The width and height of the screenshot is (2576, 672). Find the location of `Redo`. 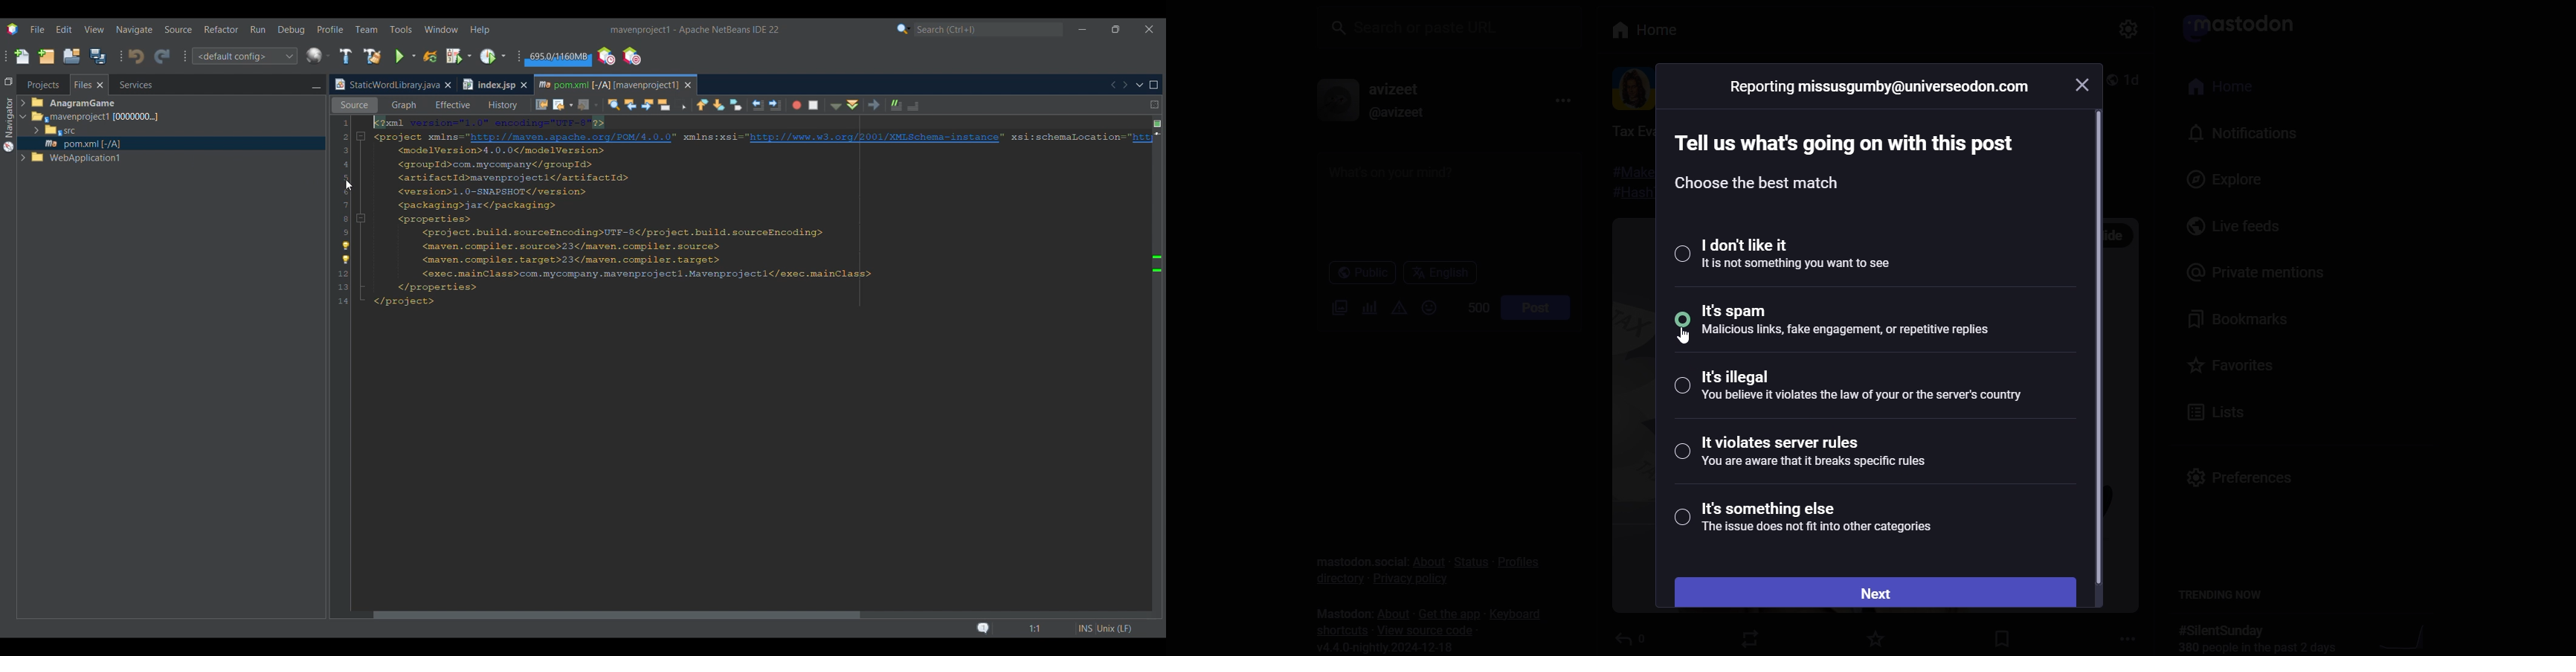

Redo is located at coordinates (162, 57).